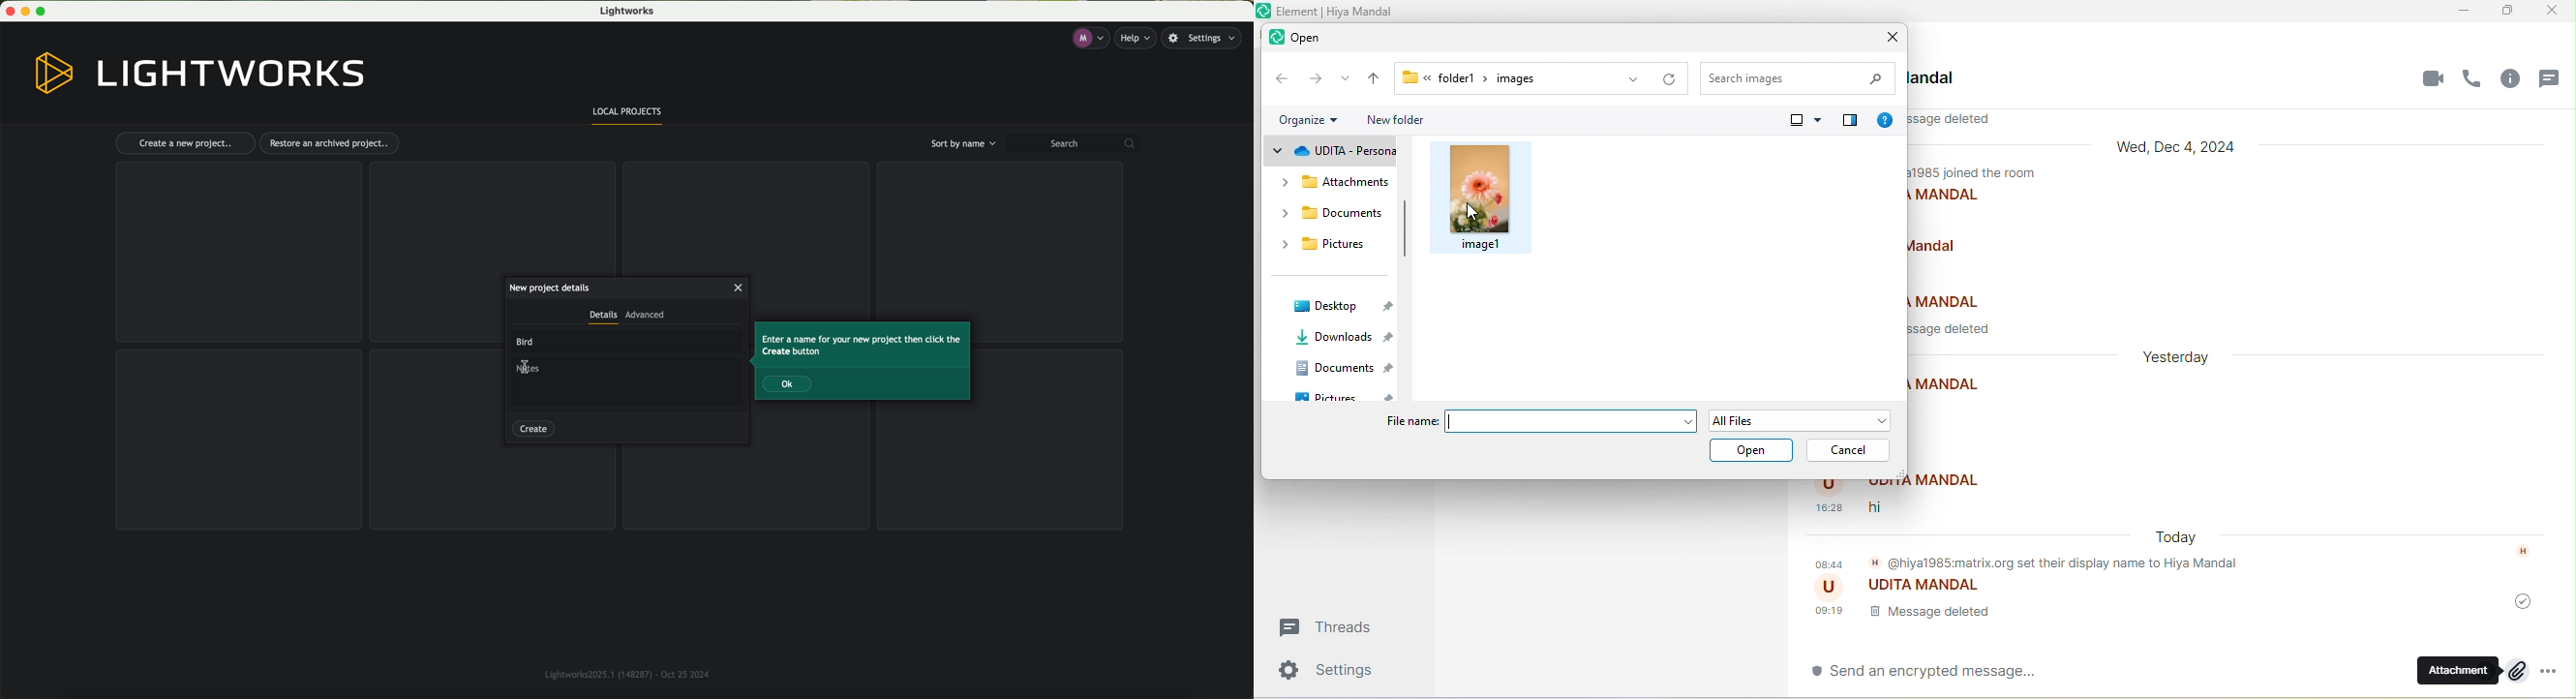 The image size is (2576, 700). Describe the element at coordinates (1798, 76) in the screenshot. I see `search` at that location.